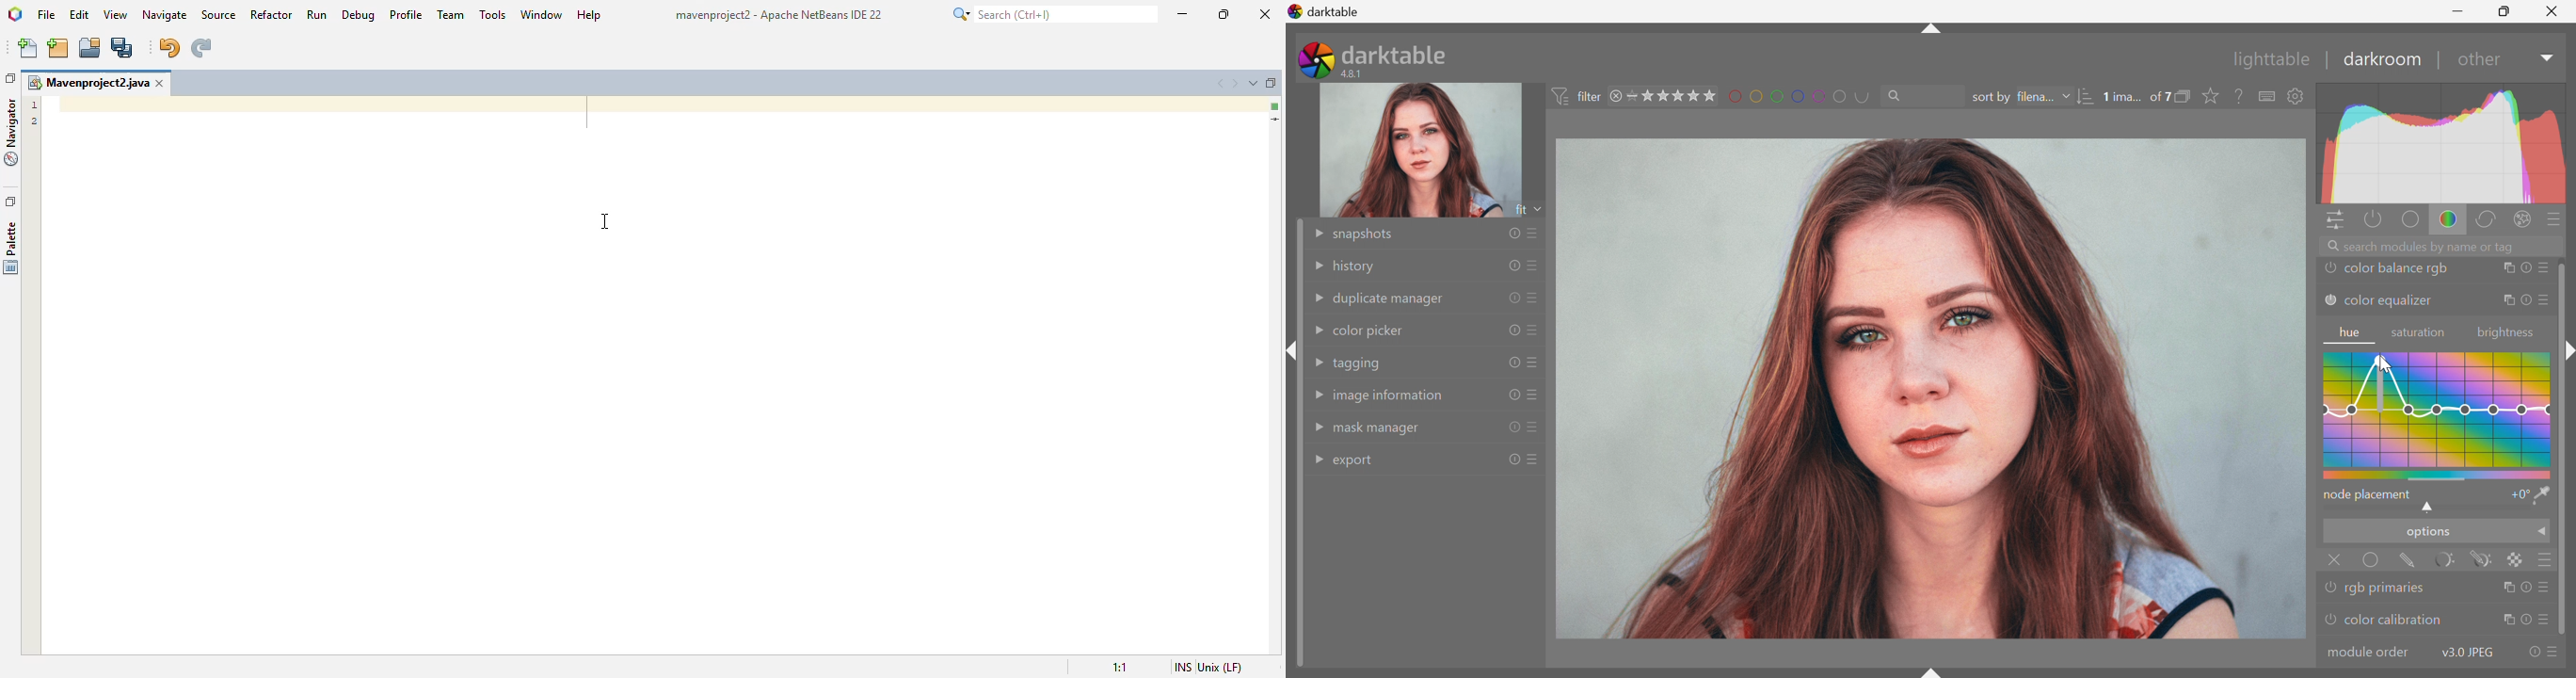 The image size is (2576, 700). What do you see at coordinates (1313, 233) in the screenshot?
I see `Drop Down` at bounding box center [1313, 233].